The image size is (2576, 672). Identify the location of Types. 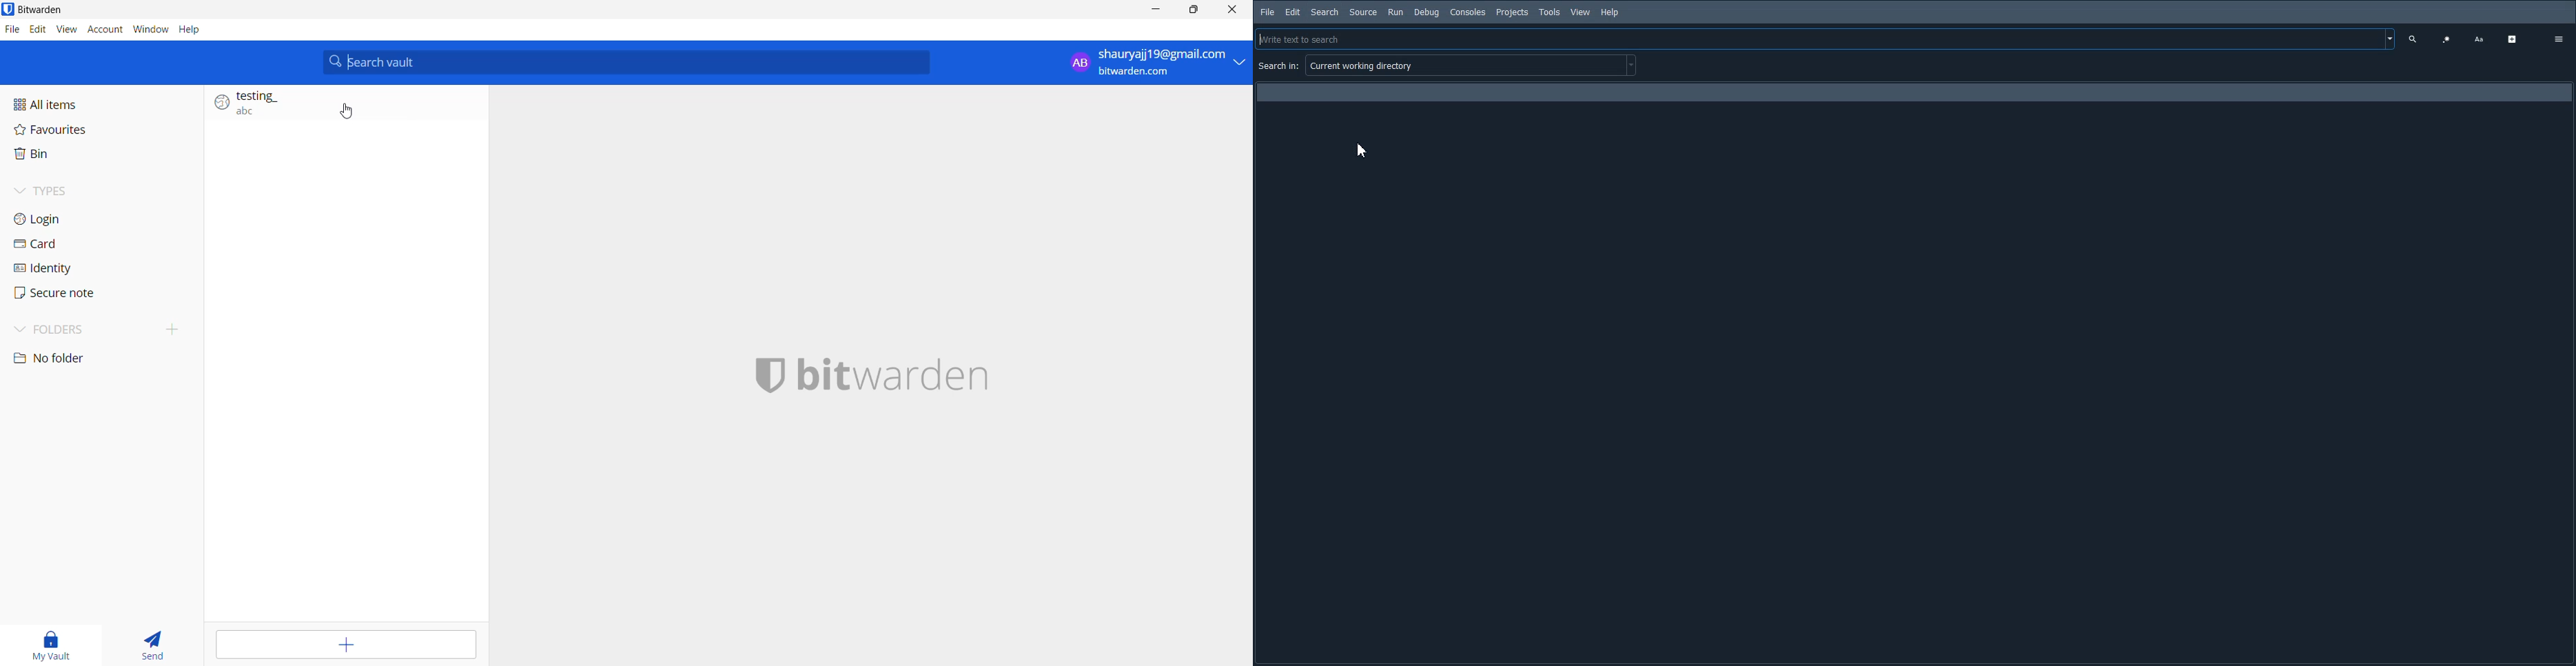
(96, 188).